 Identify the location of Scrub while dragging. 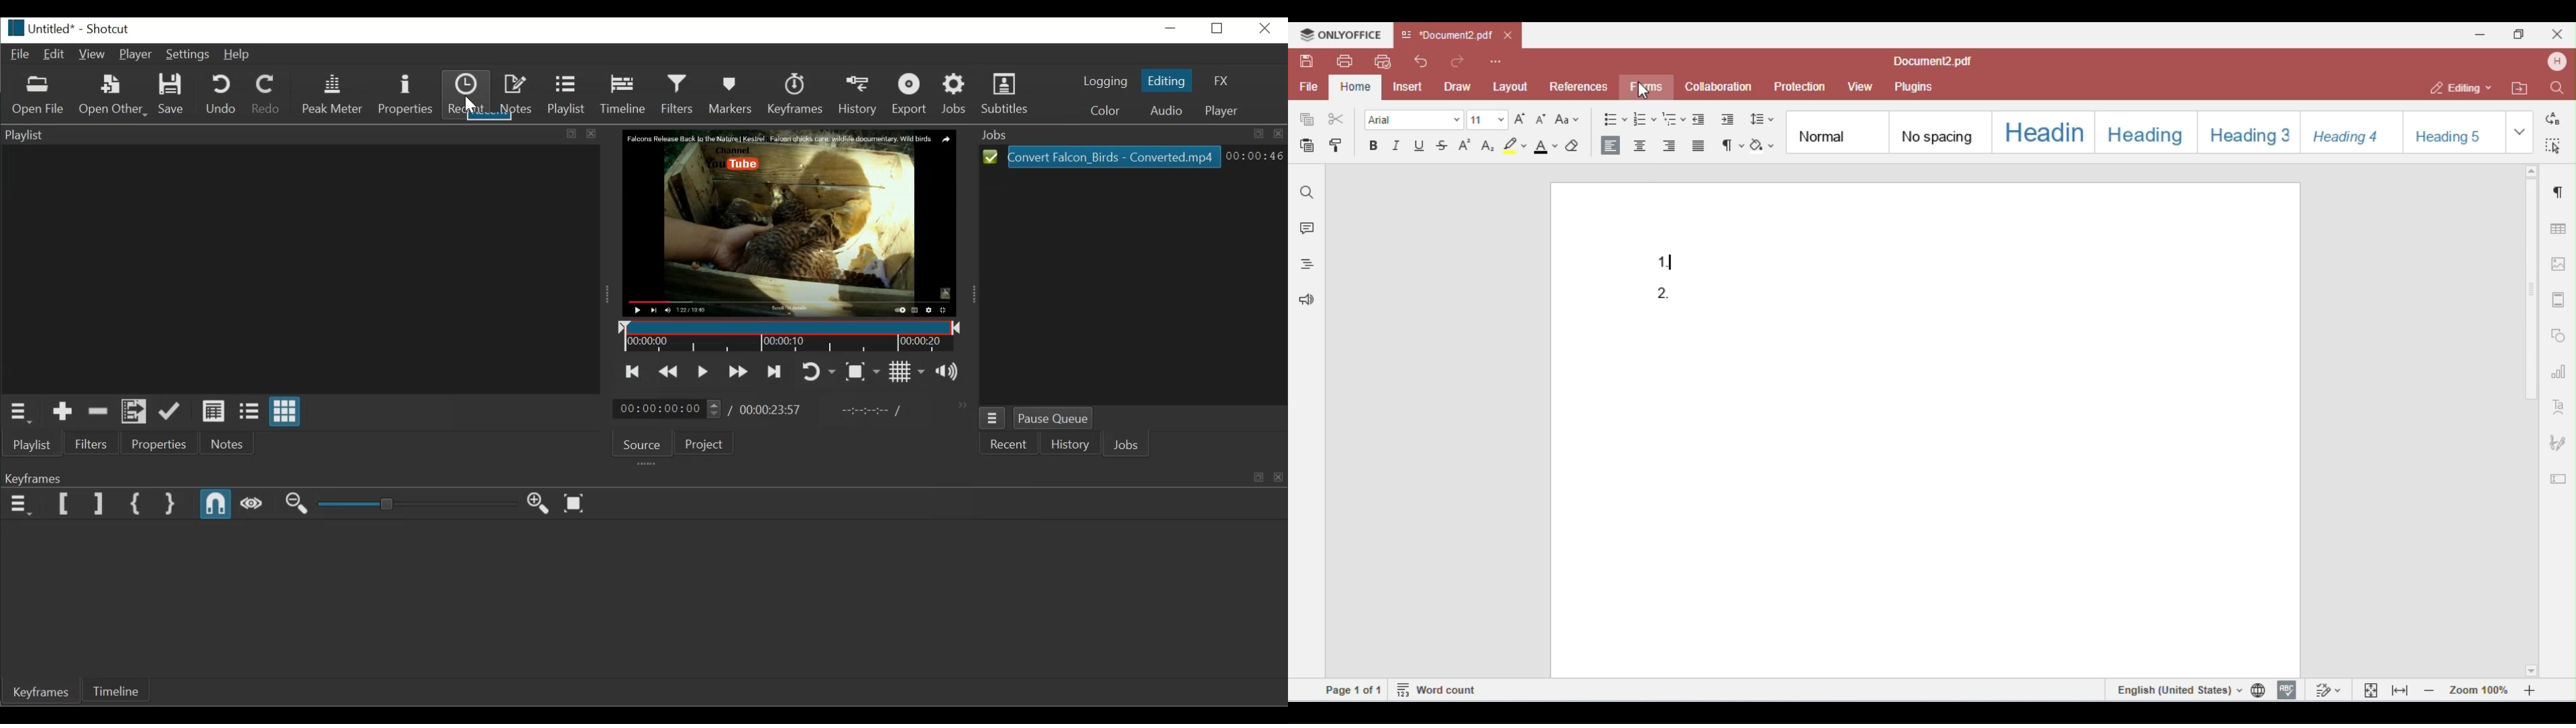
(252, 504).